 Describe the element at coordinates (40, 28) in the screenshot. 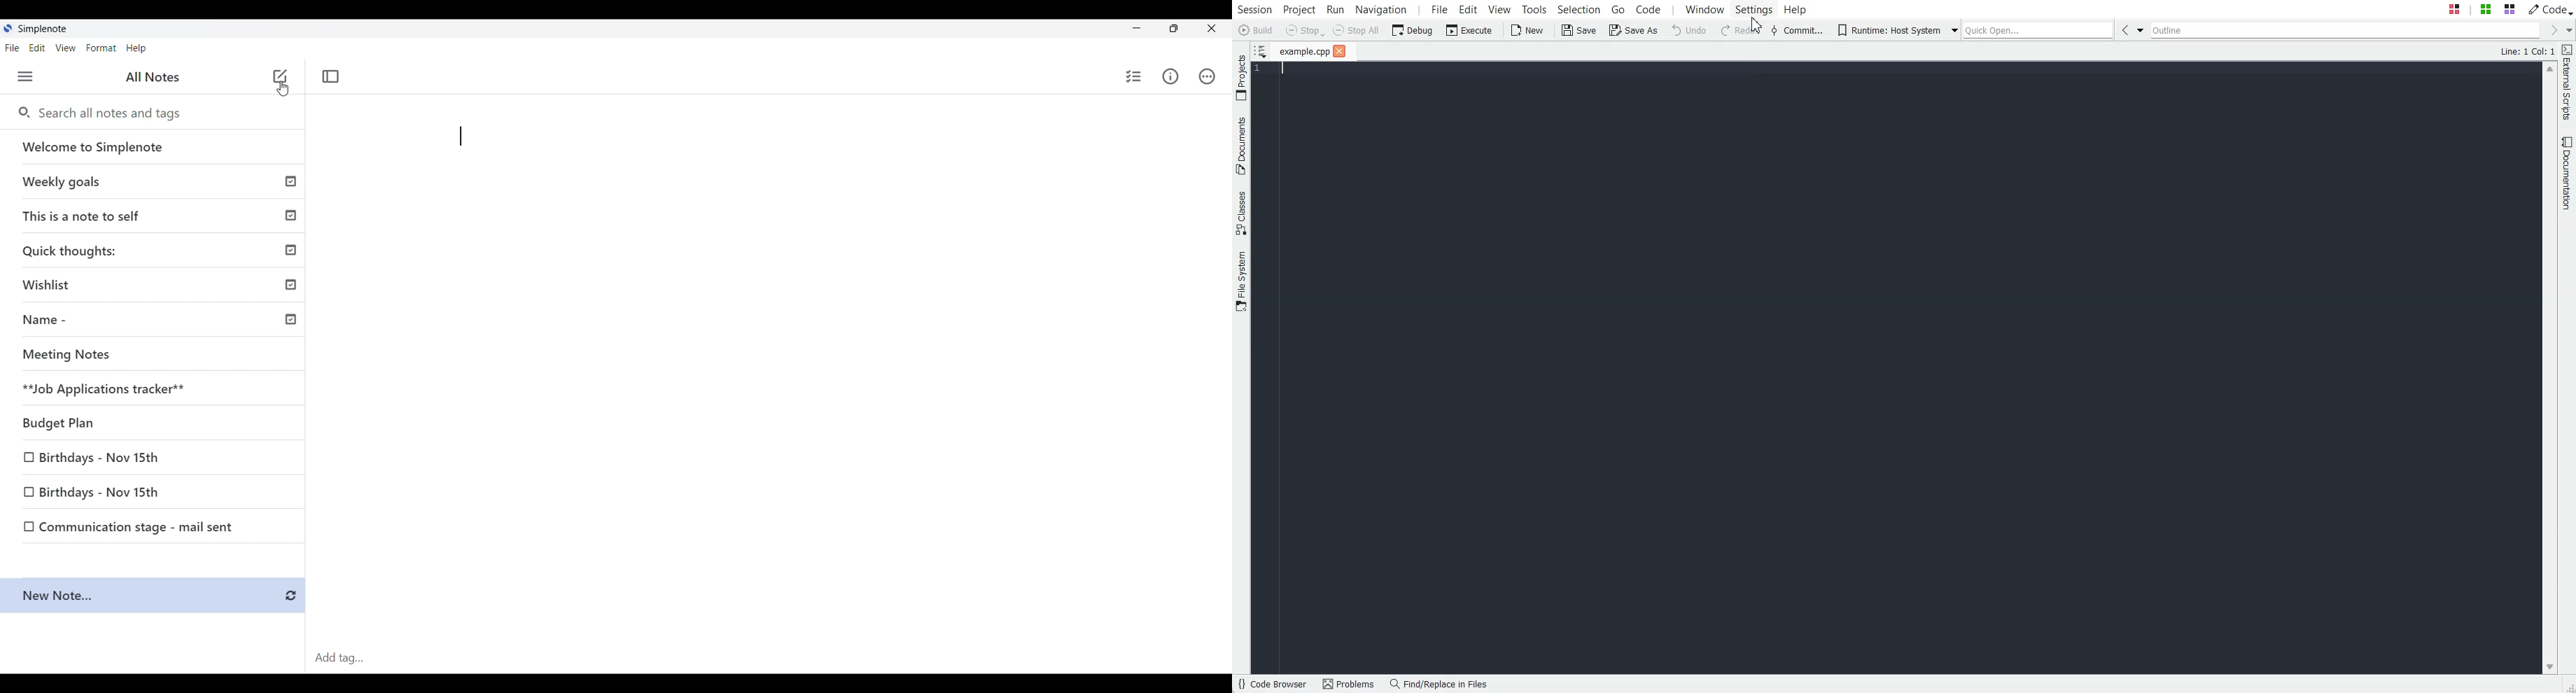

I see `Simplenote` at that location.